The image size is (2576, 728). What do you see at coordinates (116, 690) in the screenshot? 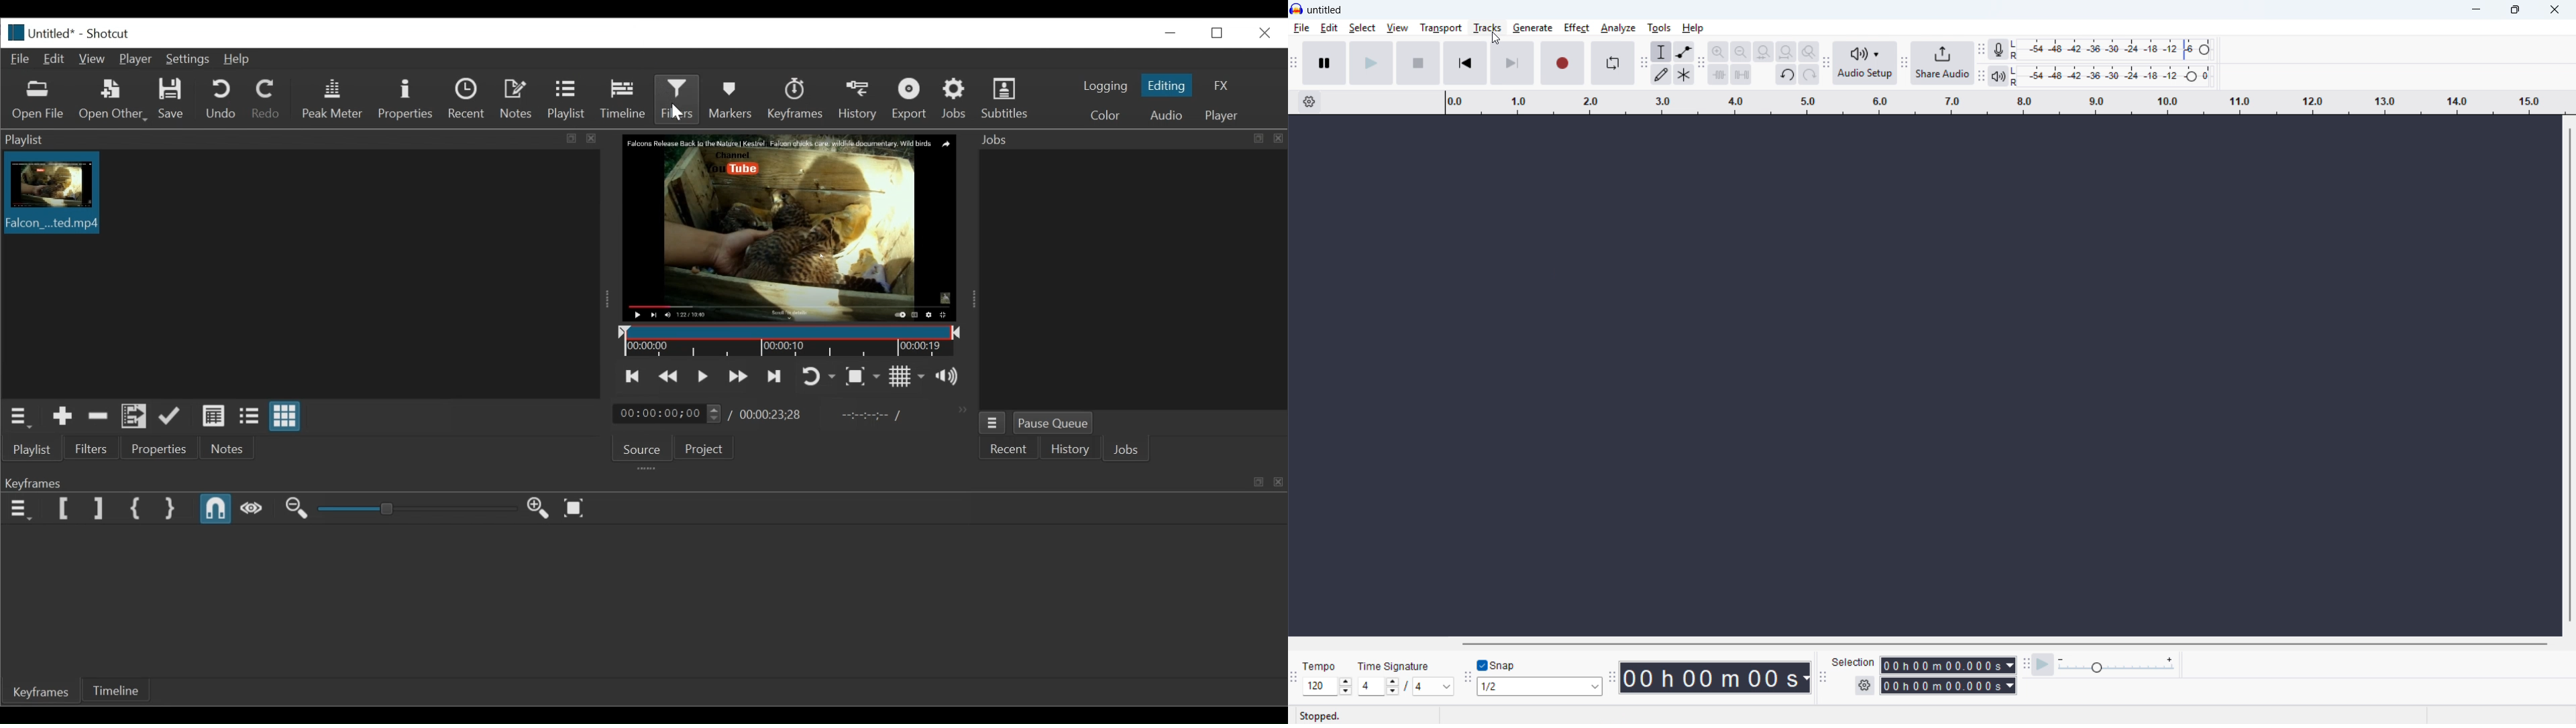
I see `Timeline` at bounding box center [116, 690].